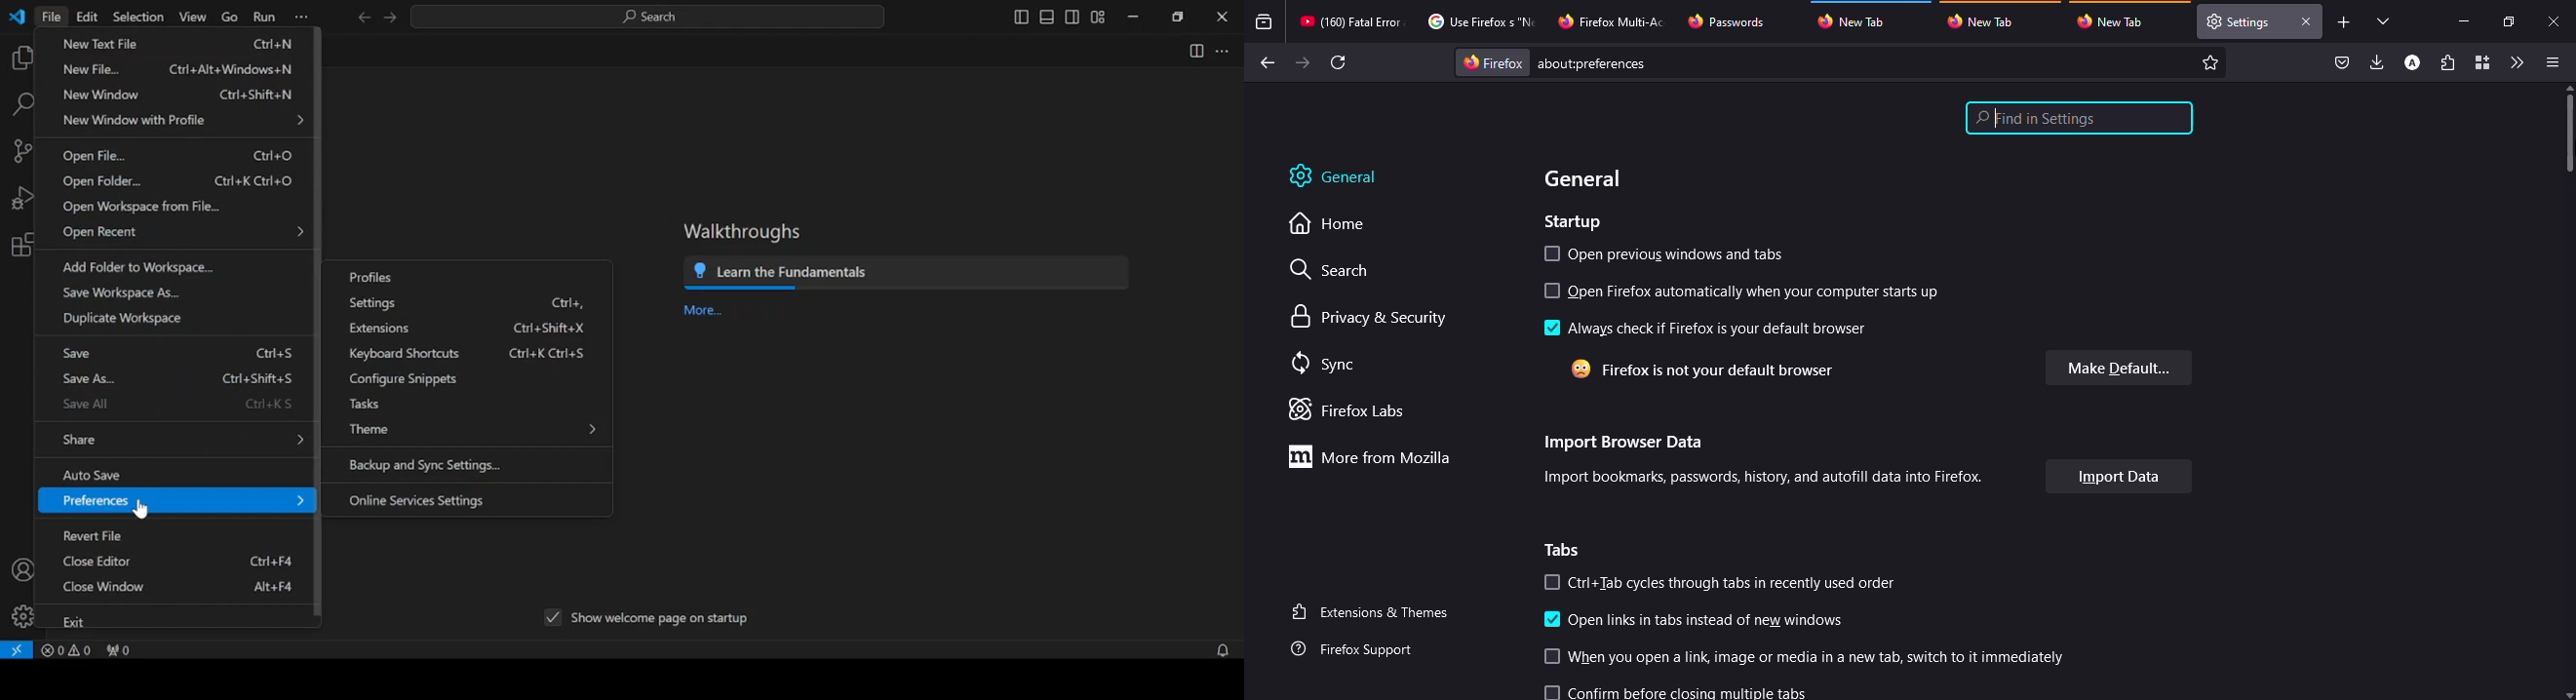  Describe the element at coordinates (1372, 318) in the screenshot. I see `privacy` at that location.